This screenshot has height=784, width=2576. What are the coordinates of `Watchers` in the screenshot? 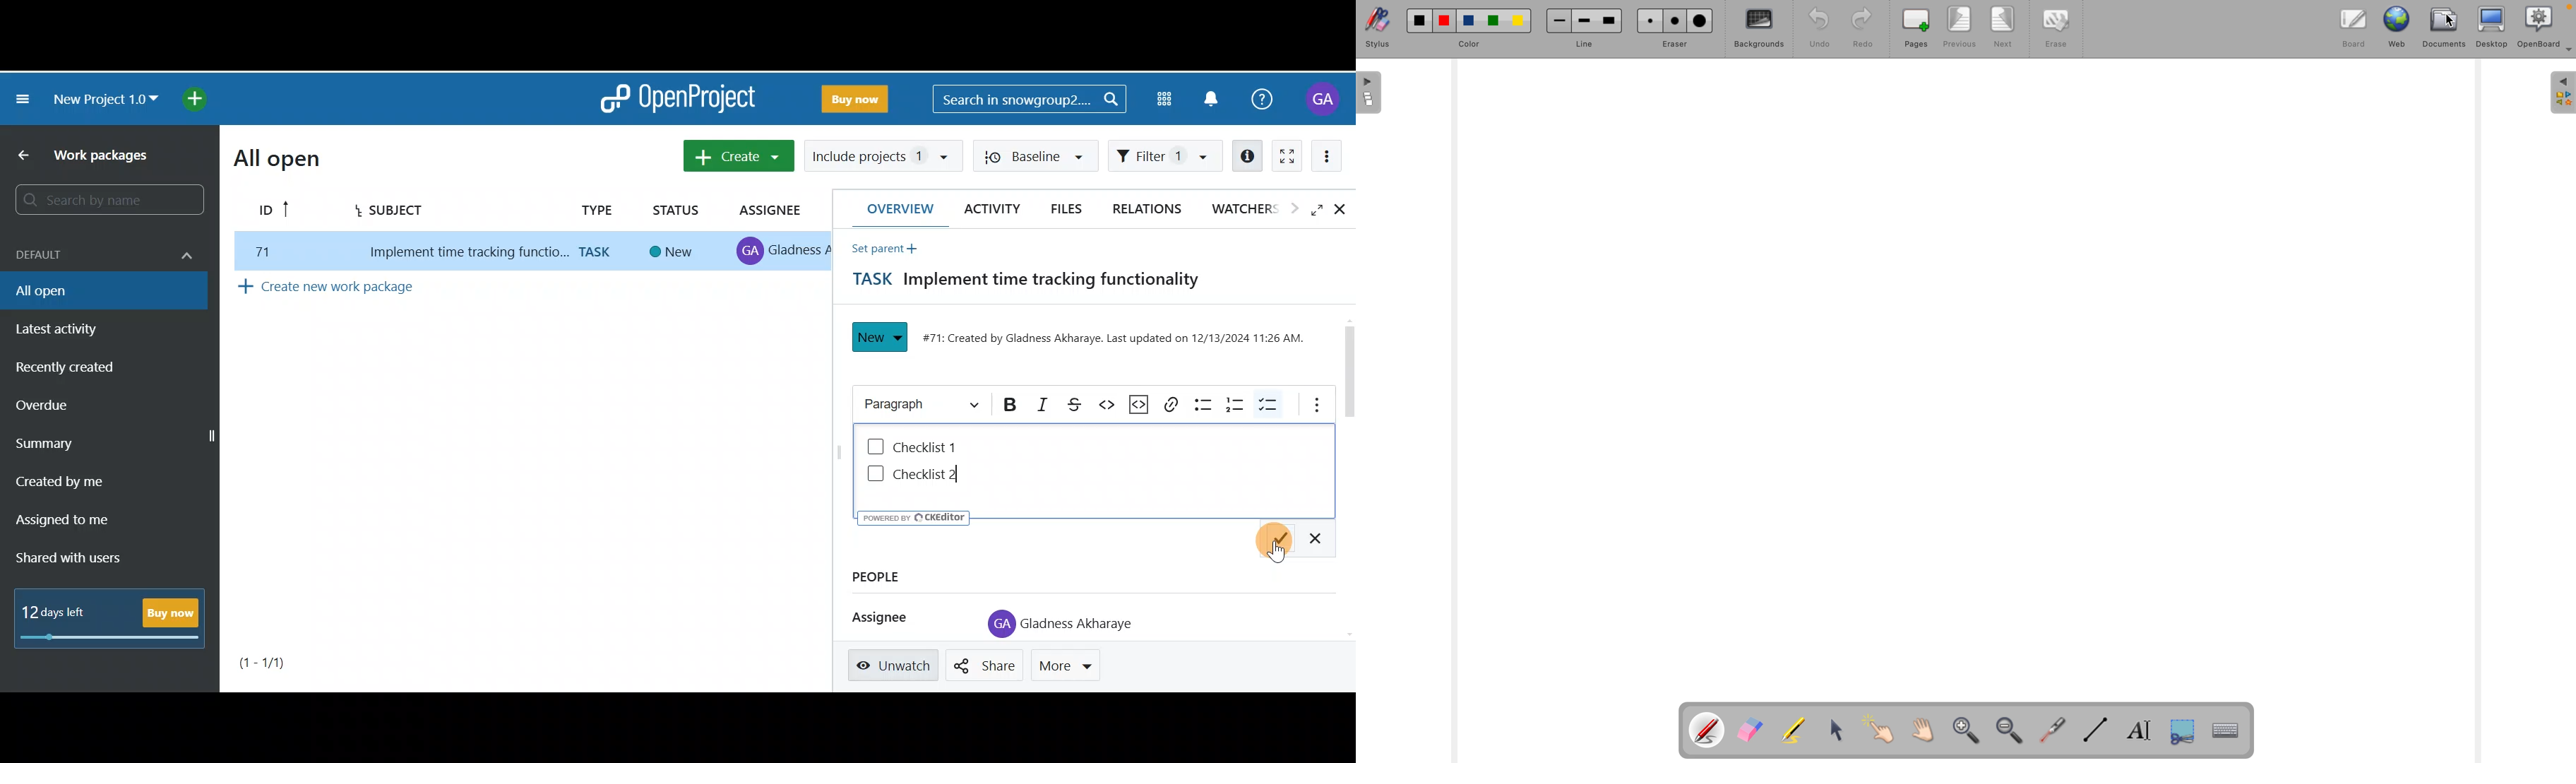 It's located at (1243, 211).